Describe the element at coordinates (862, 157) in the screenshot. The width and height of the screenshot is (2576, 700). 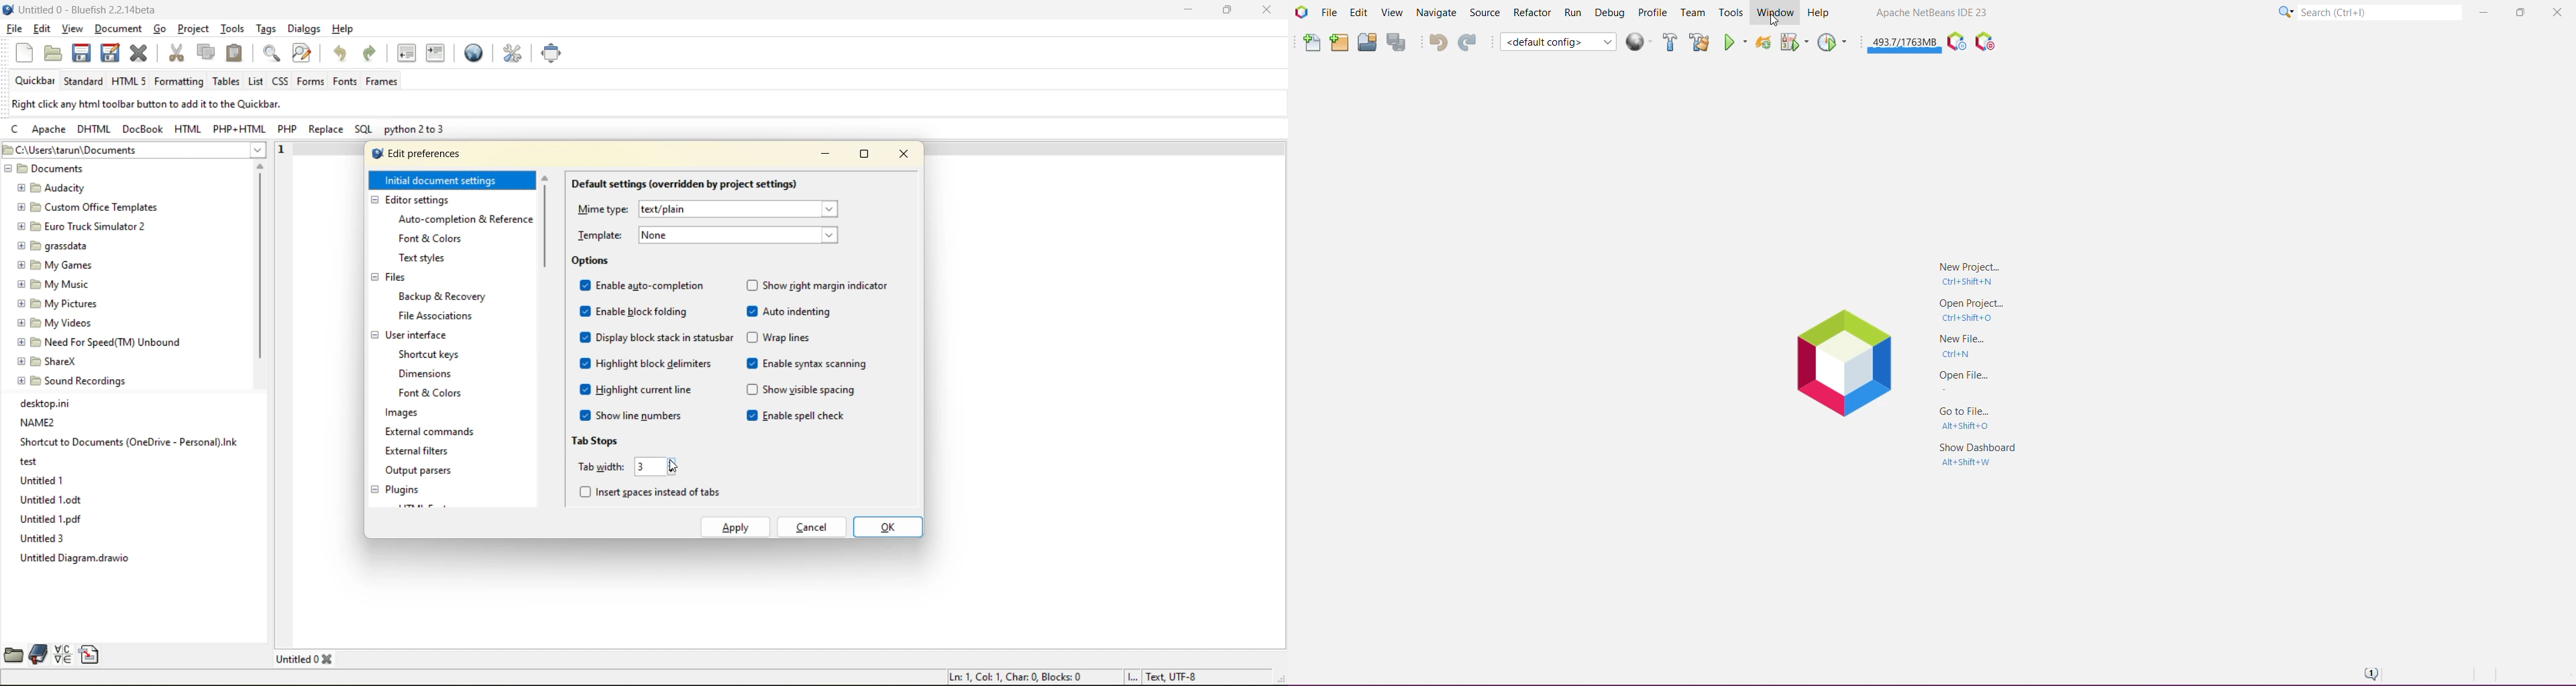
I see `maximize` at that location.